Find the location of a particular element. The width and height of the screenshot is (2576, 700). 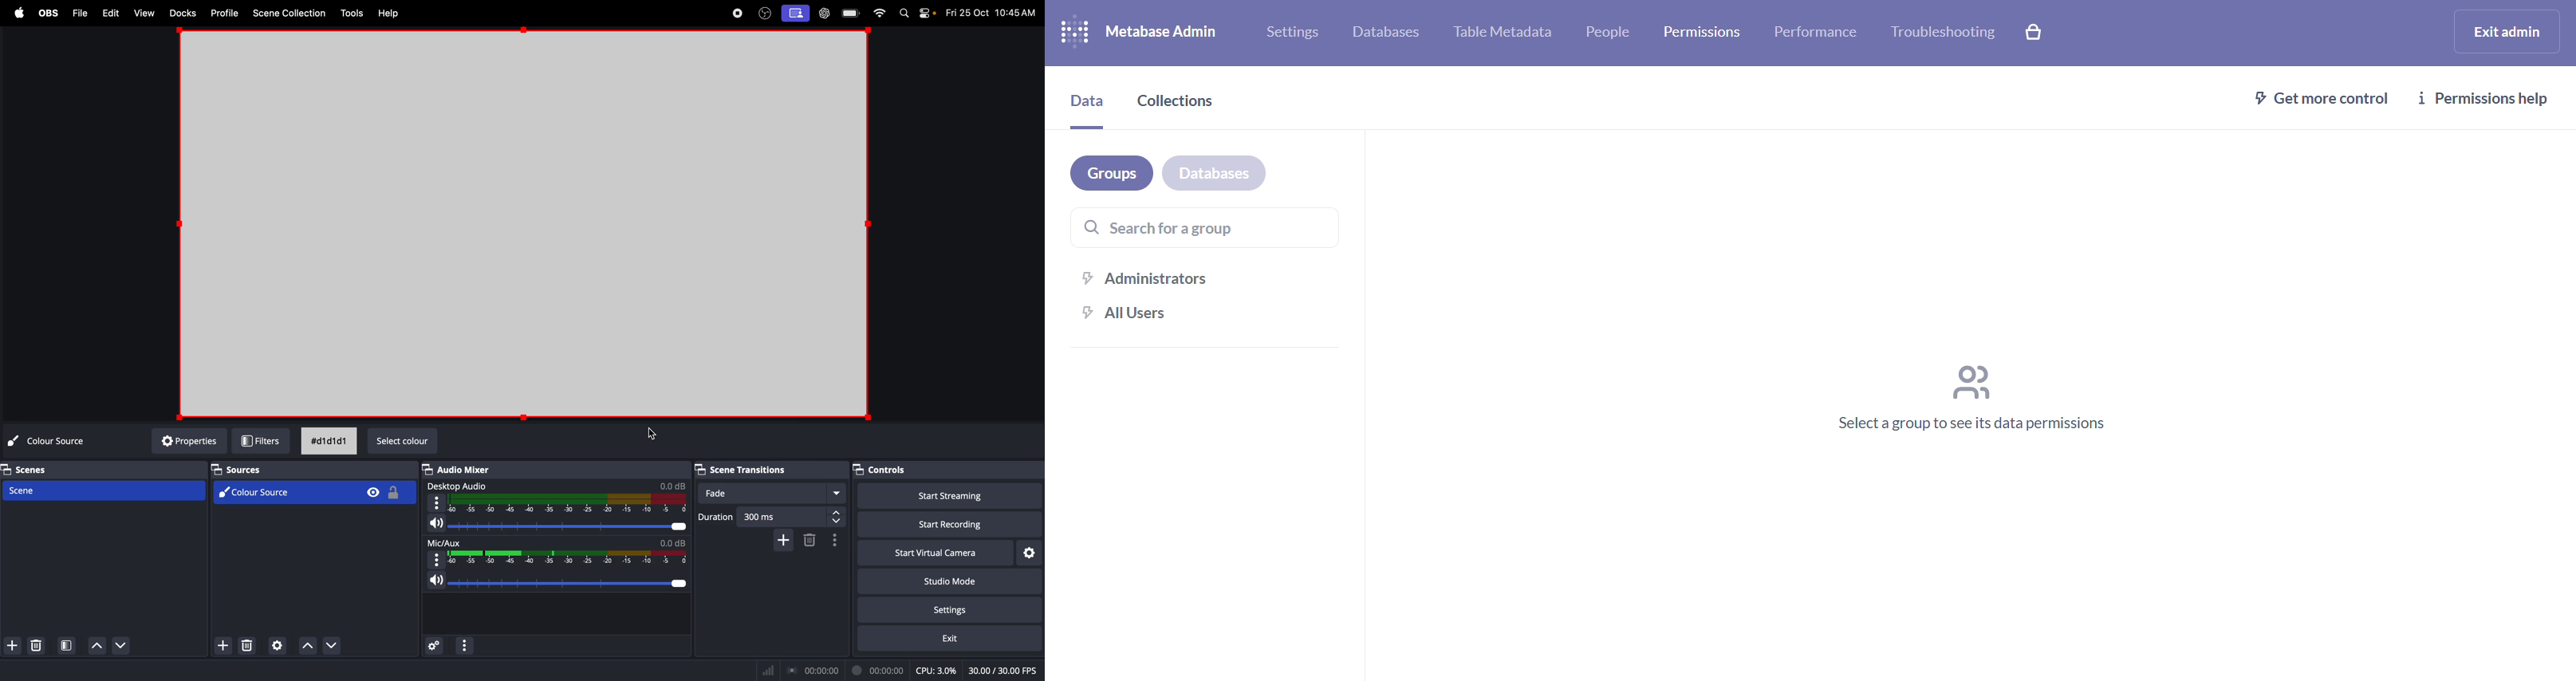

add scene is located at coordinates (14, 646).